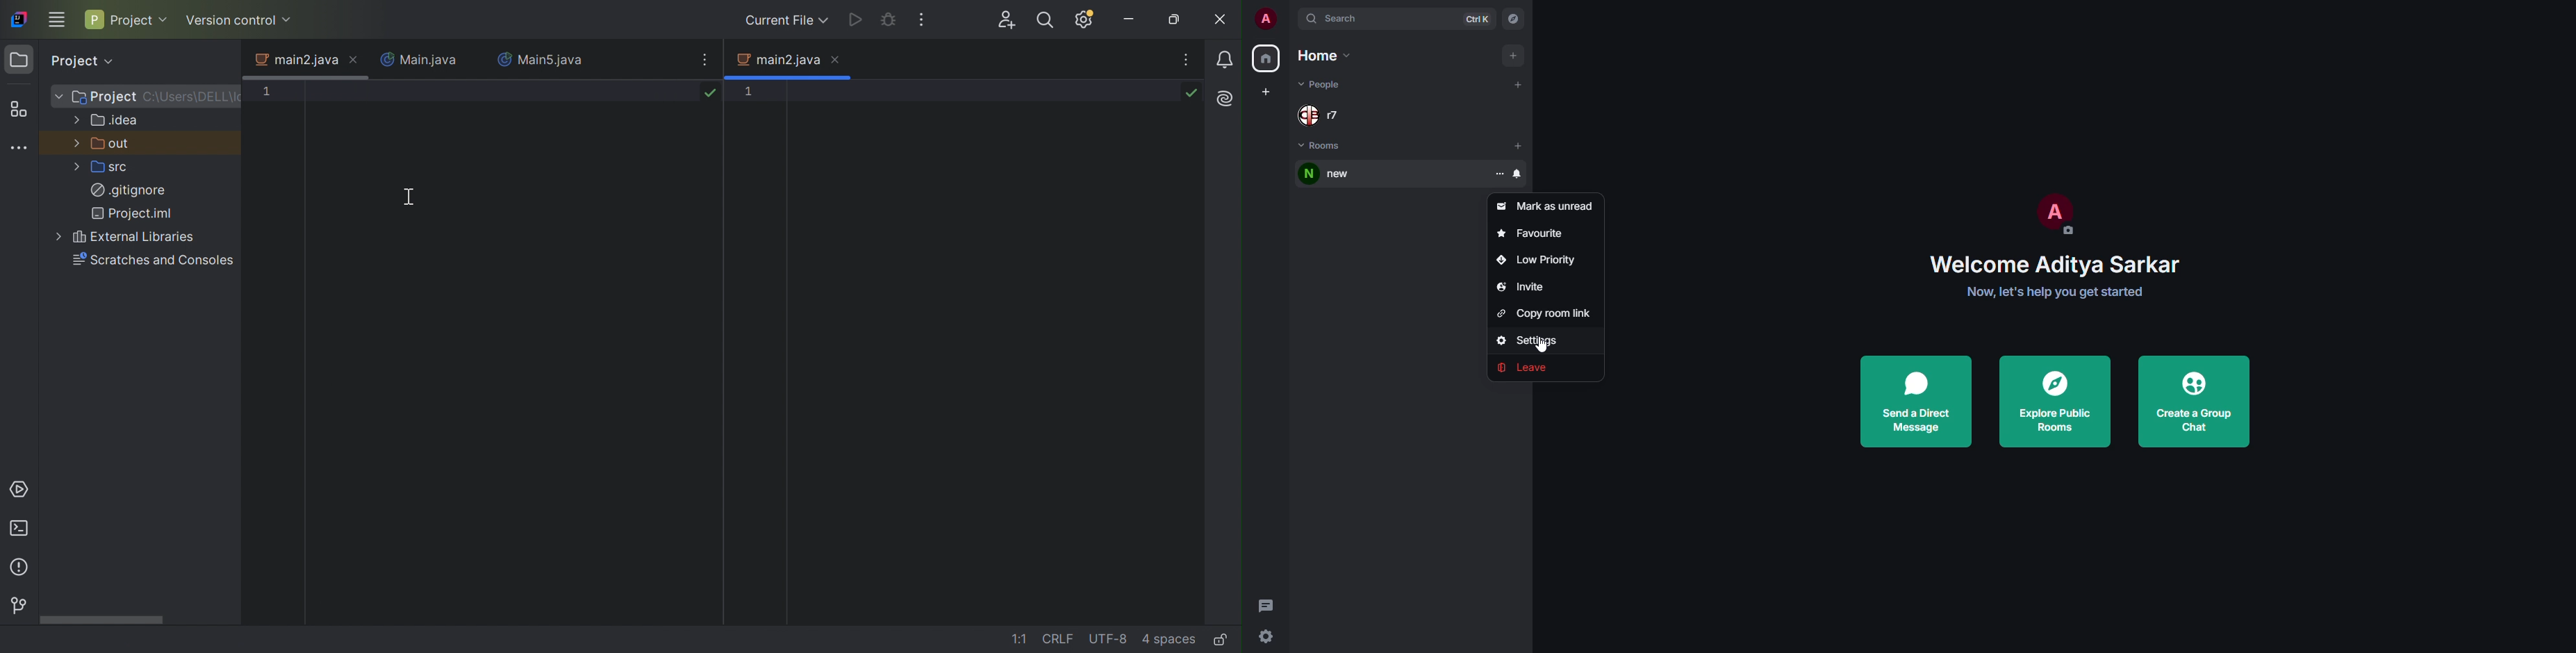  Describe the element at coordinates (113, 144) in the screenshot. I see `out` at that location.